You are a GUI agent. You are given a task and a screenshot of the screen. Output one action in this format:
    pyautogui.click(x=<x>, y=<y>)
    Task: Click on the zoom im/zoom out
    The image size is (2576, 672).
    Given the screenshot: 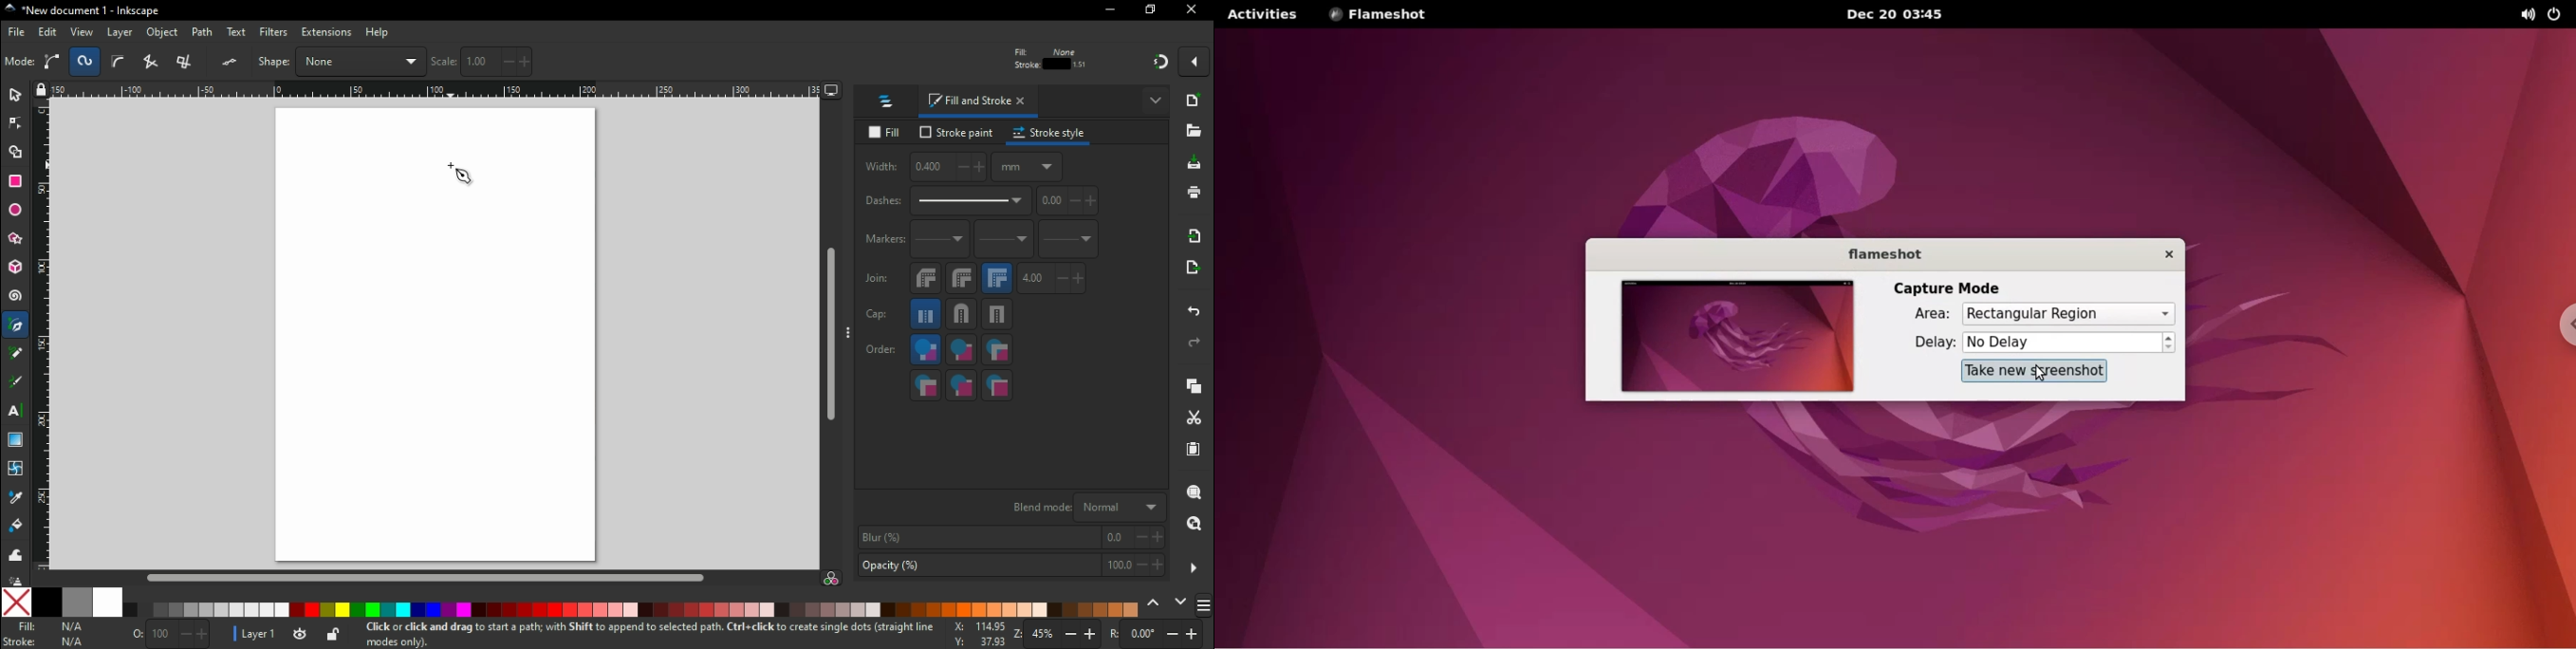 What is the action you would take?
    pyautogui.click(x=1056, y=633)
    